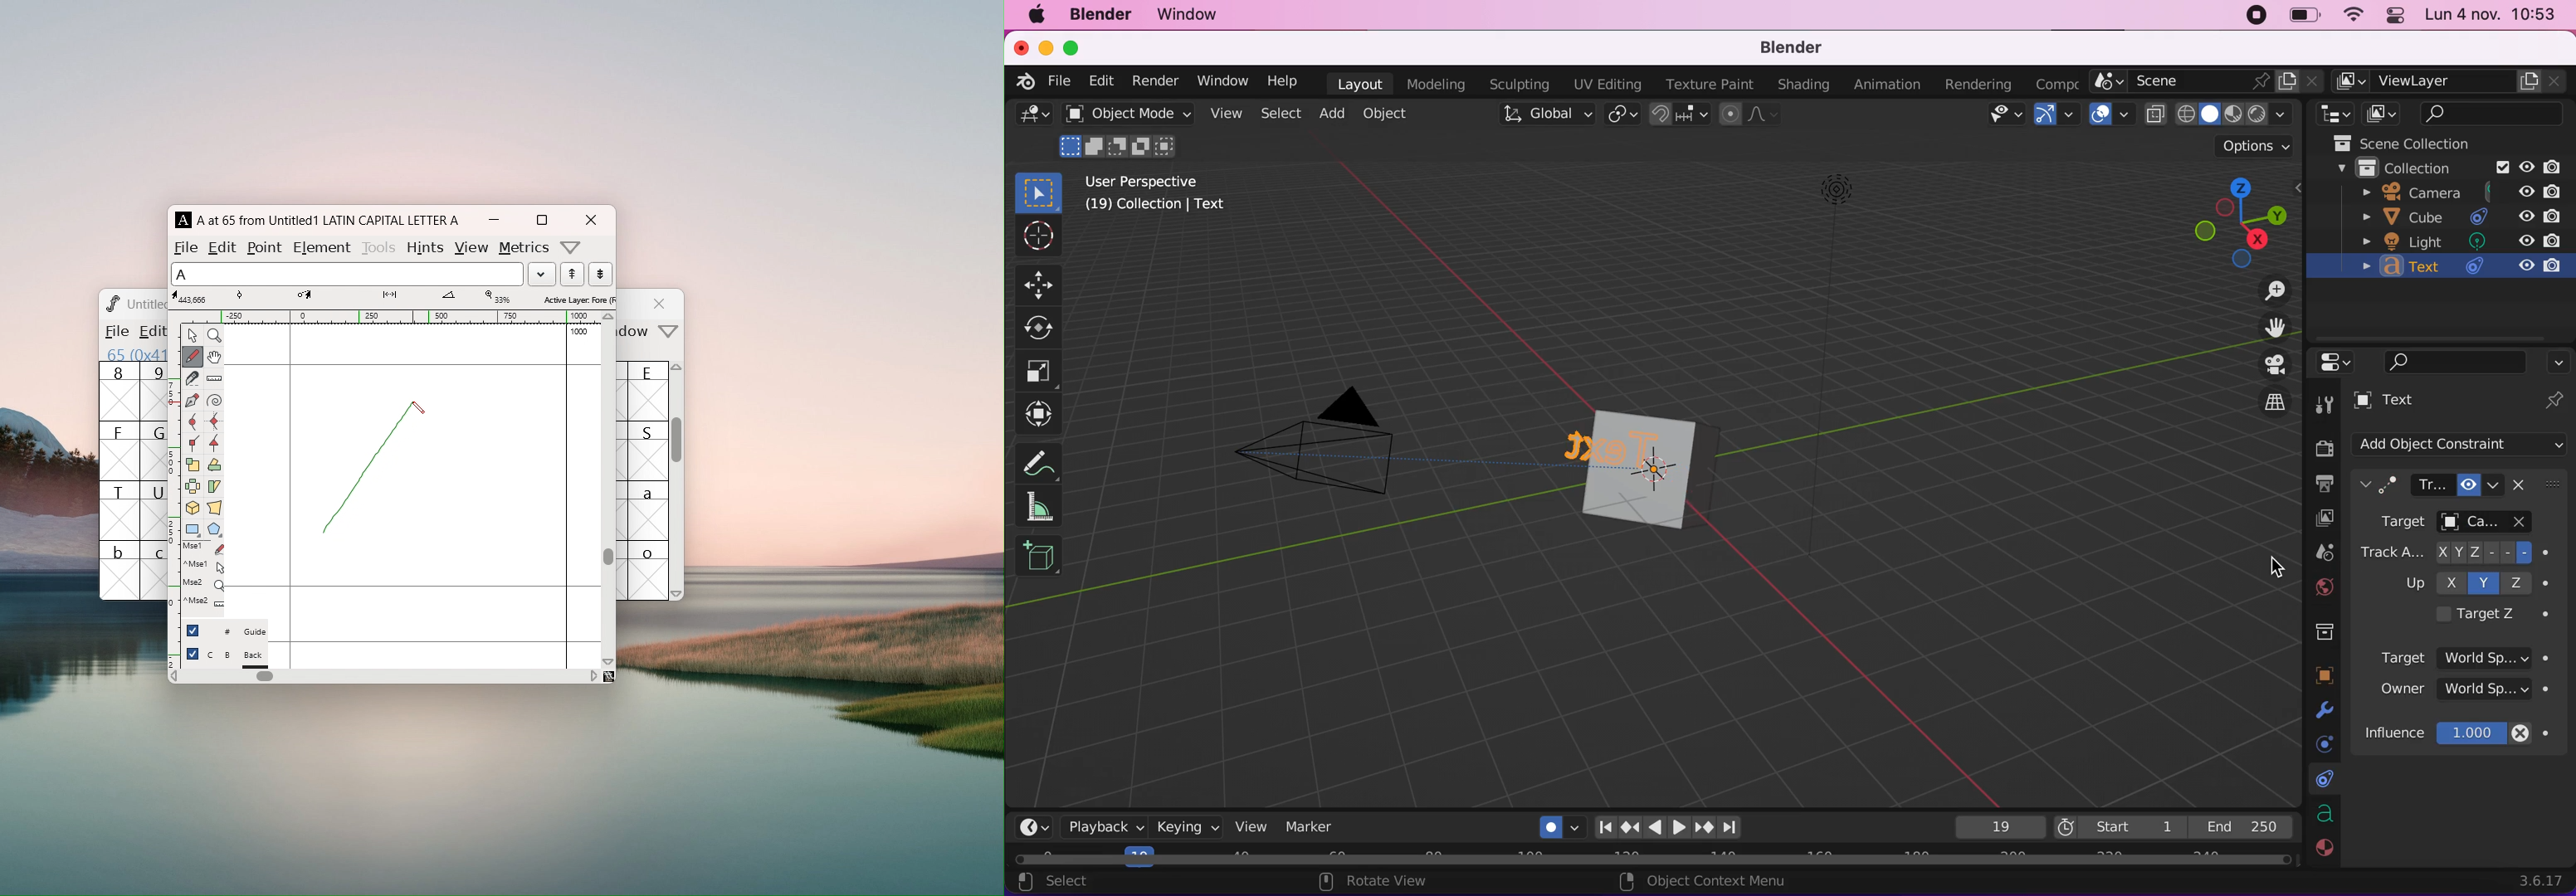 The height and width of the screenshot is (896, 2576). I want to click on a, so click(649, 510).